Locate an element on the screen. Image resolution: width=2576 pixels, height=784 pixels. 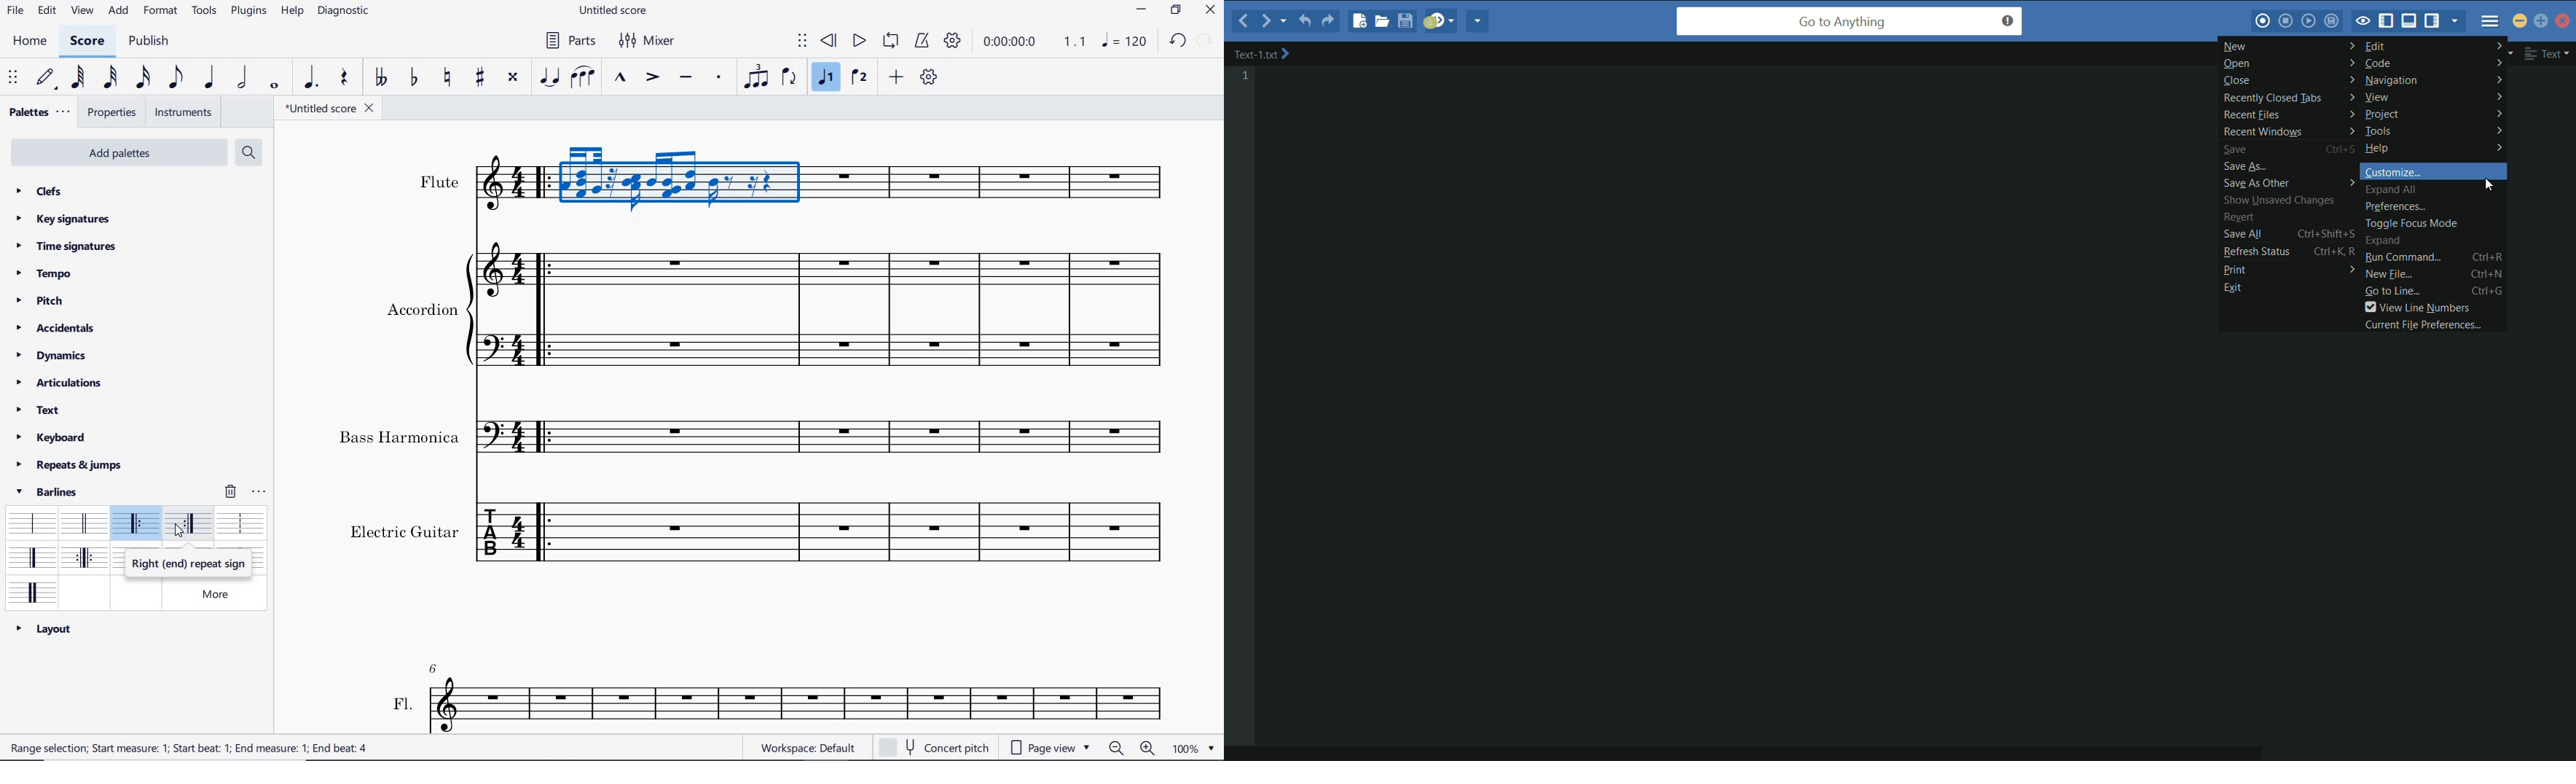
HOME is located at coordinates (31, 43).